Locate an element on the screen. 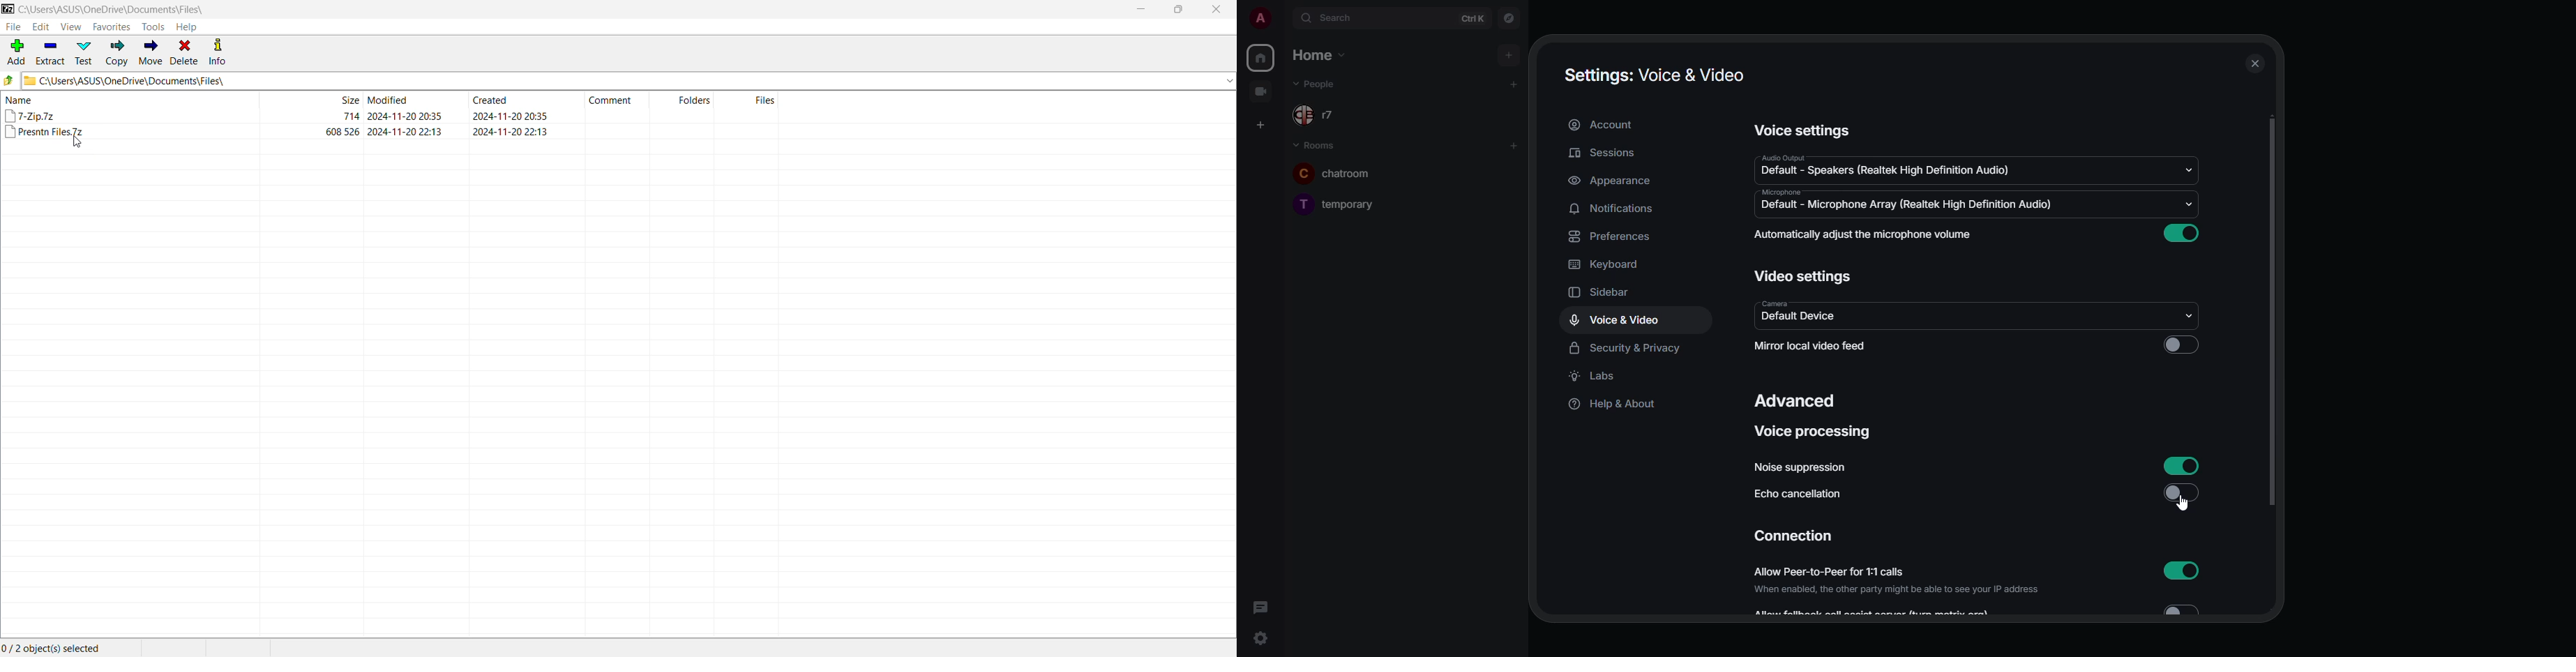 The height and width of the screenshot is (672, 2576). search is located at coordinates (1340, 18).